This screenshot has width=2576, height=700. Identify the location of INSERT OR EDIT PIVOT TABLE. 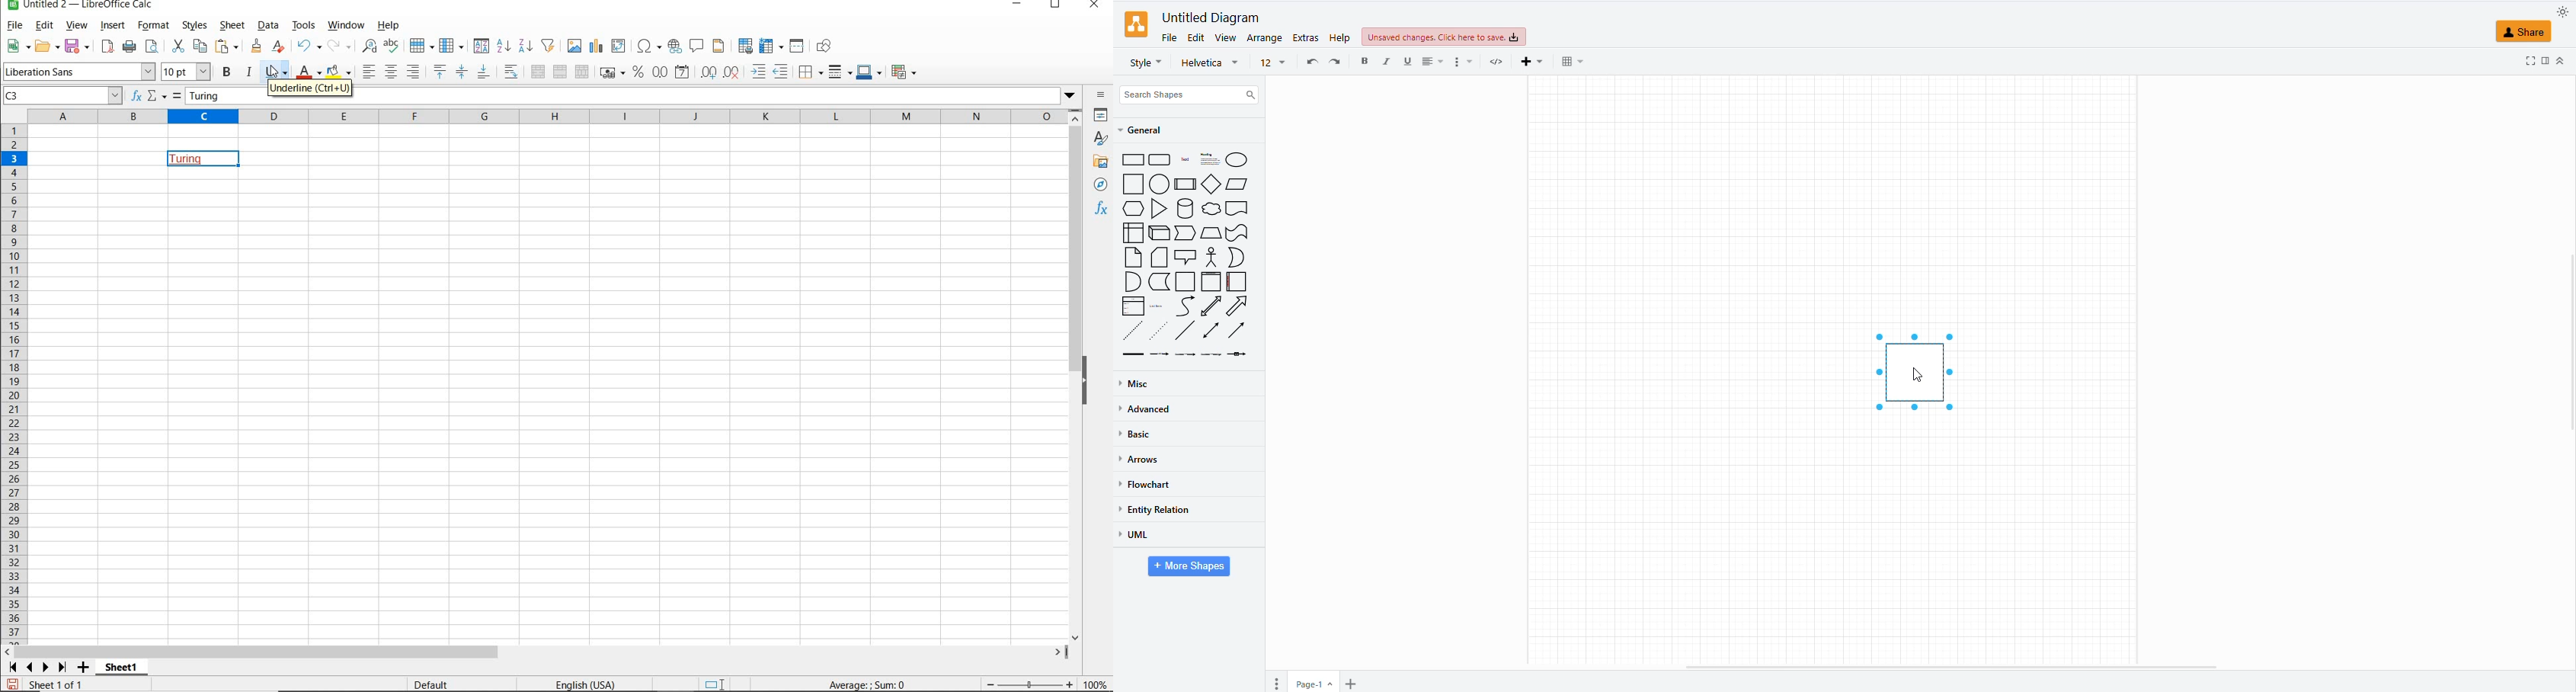
(618, 46).